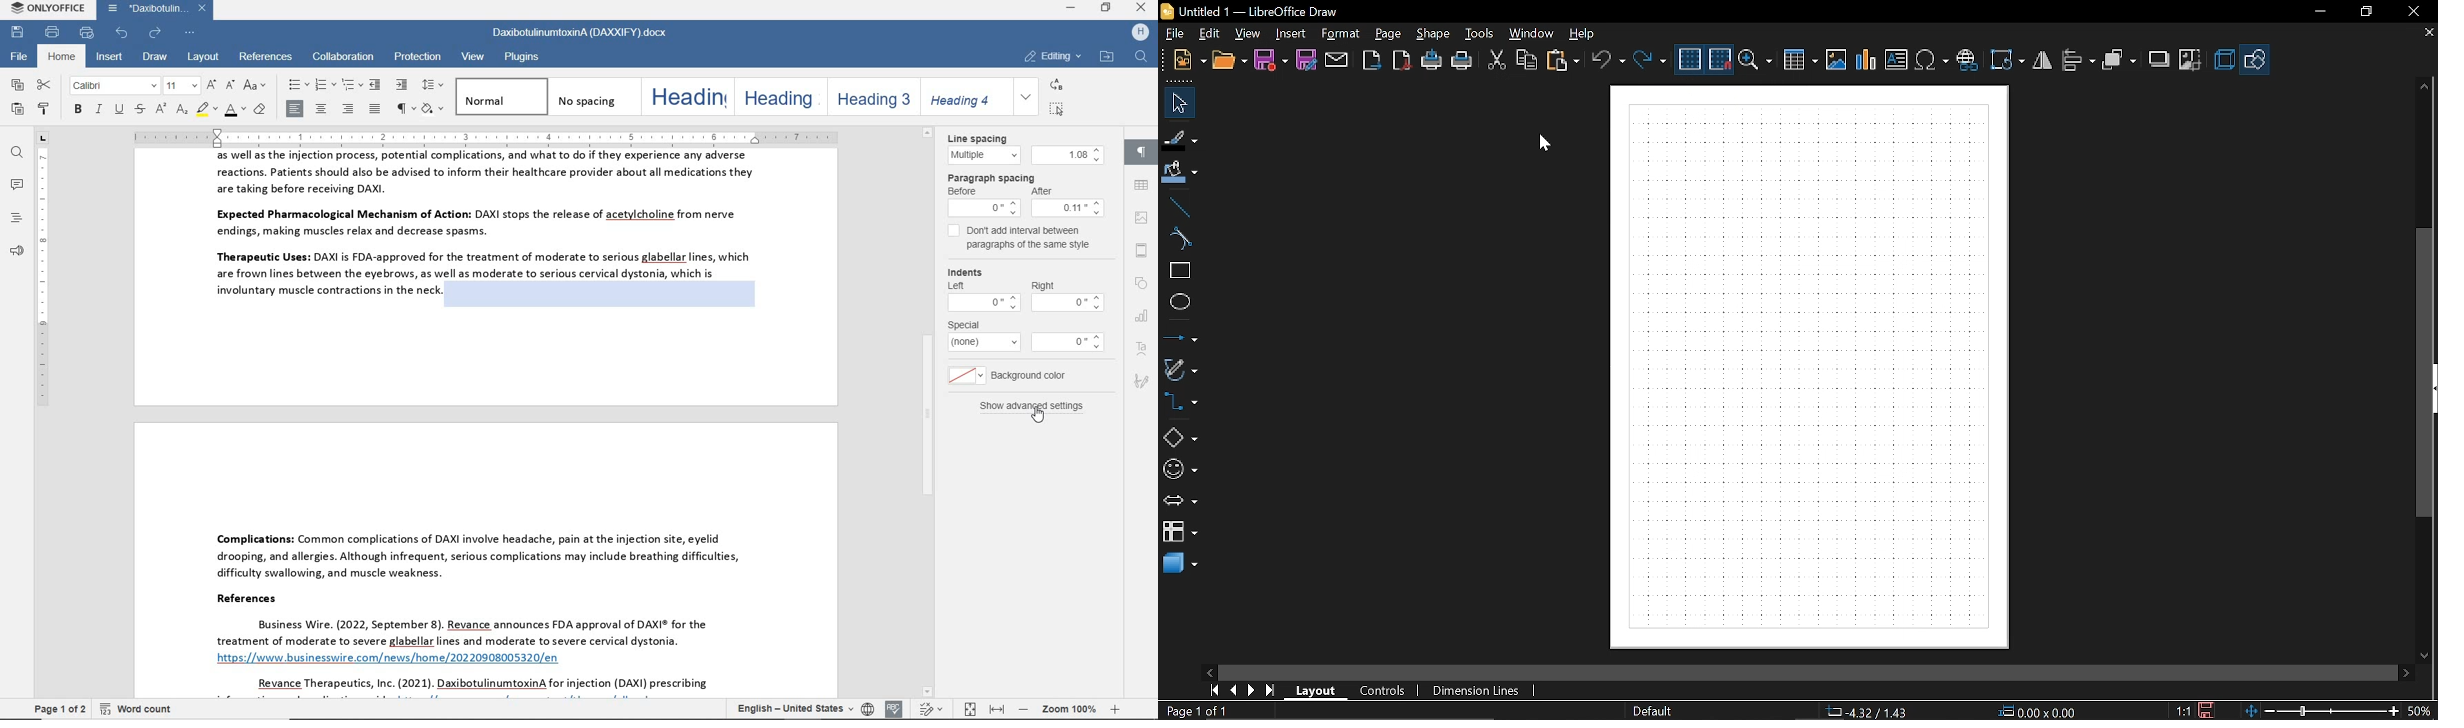 Image resolution: width=2464 pixels, height=728 pixels. I want to click on background color, so click(1013, 374).